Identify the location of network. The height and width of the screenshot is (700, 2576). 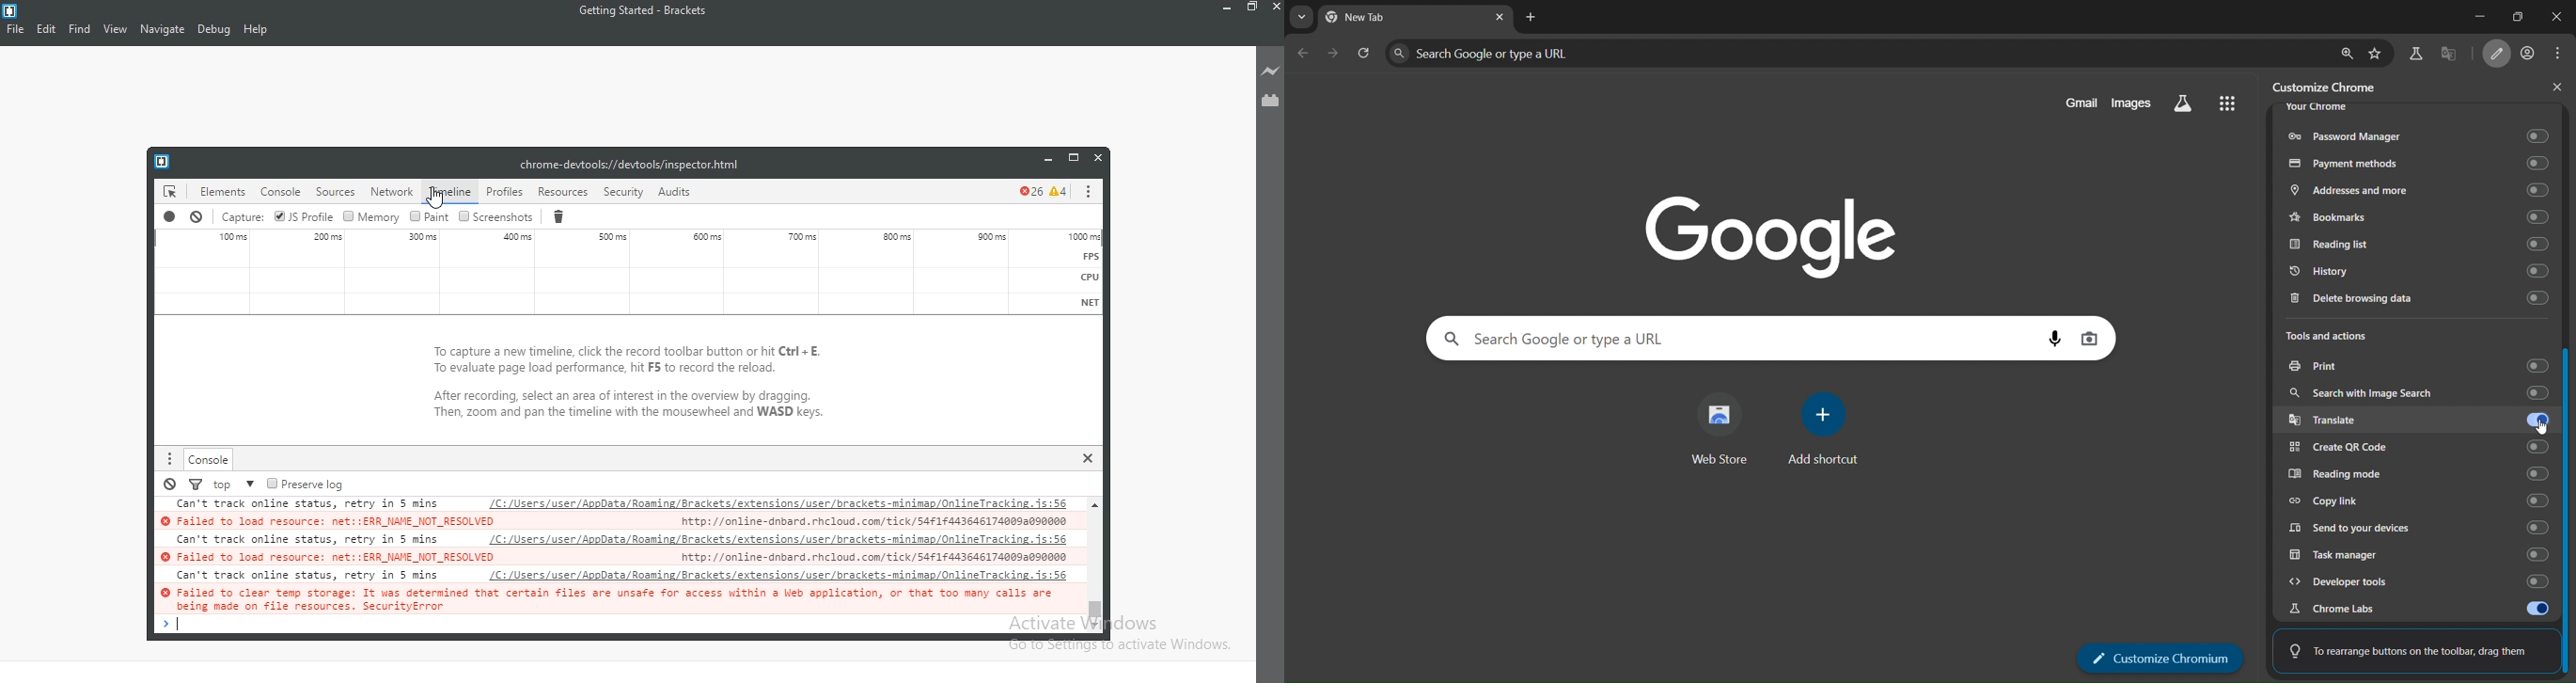
(393, 189).